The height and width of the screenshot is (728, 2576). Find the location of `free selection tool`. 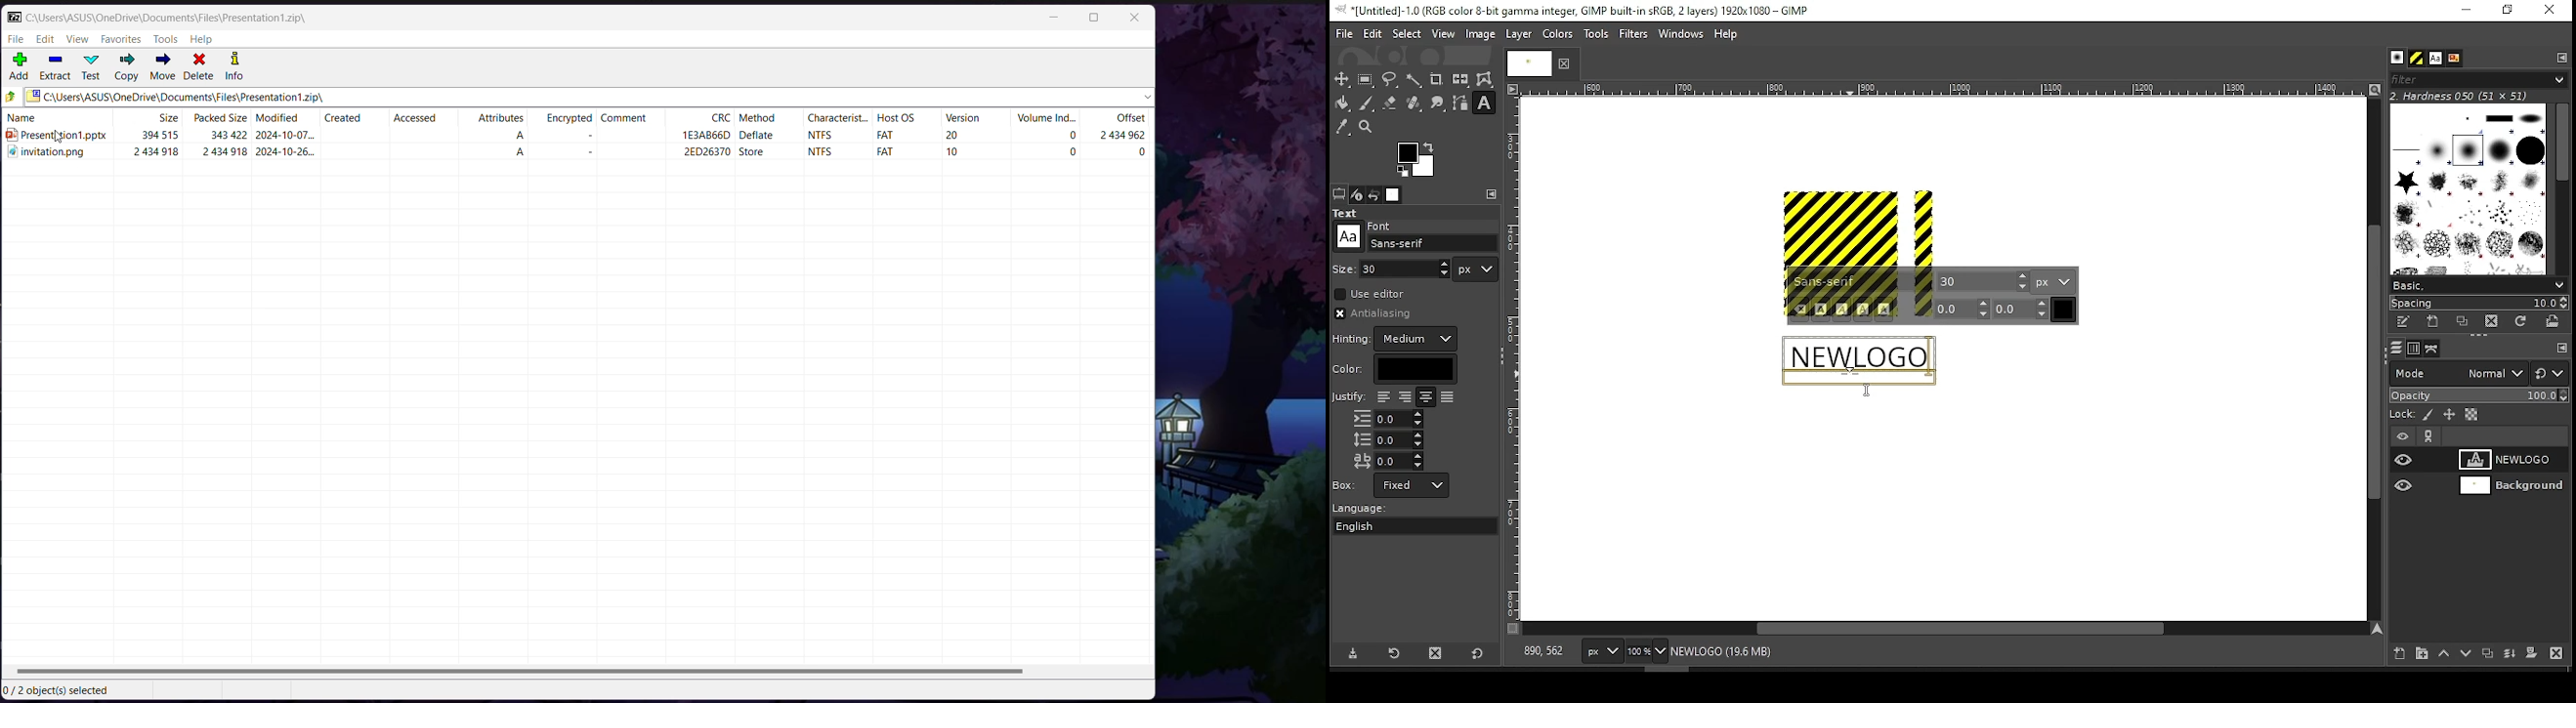

free selection tool is located at coordinates (1392, 80).